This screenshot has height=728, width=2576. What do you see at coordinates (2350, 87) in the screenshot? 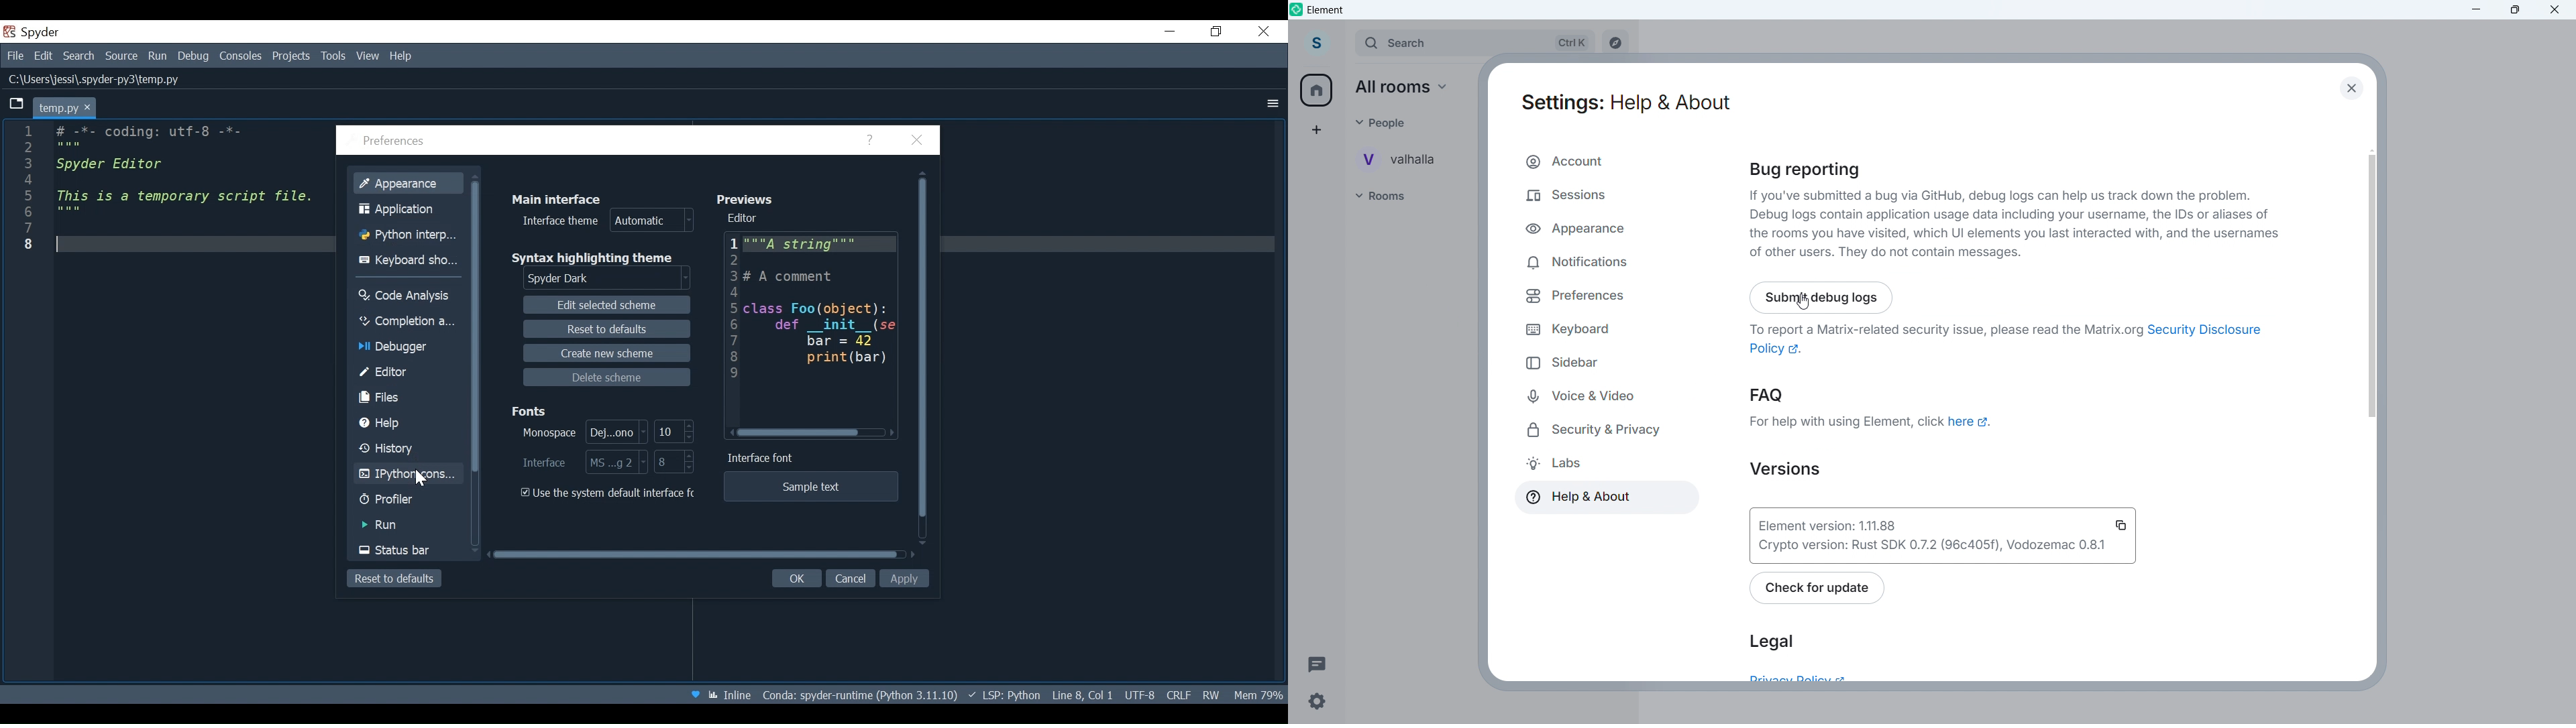
I see `Close dialogue box ` at bounding box center [2350, 87].